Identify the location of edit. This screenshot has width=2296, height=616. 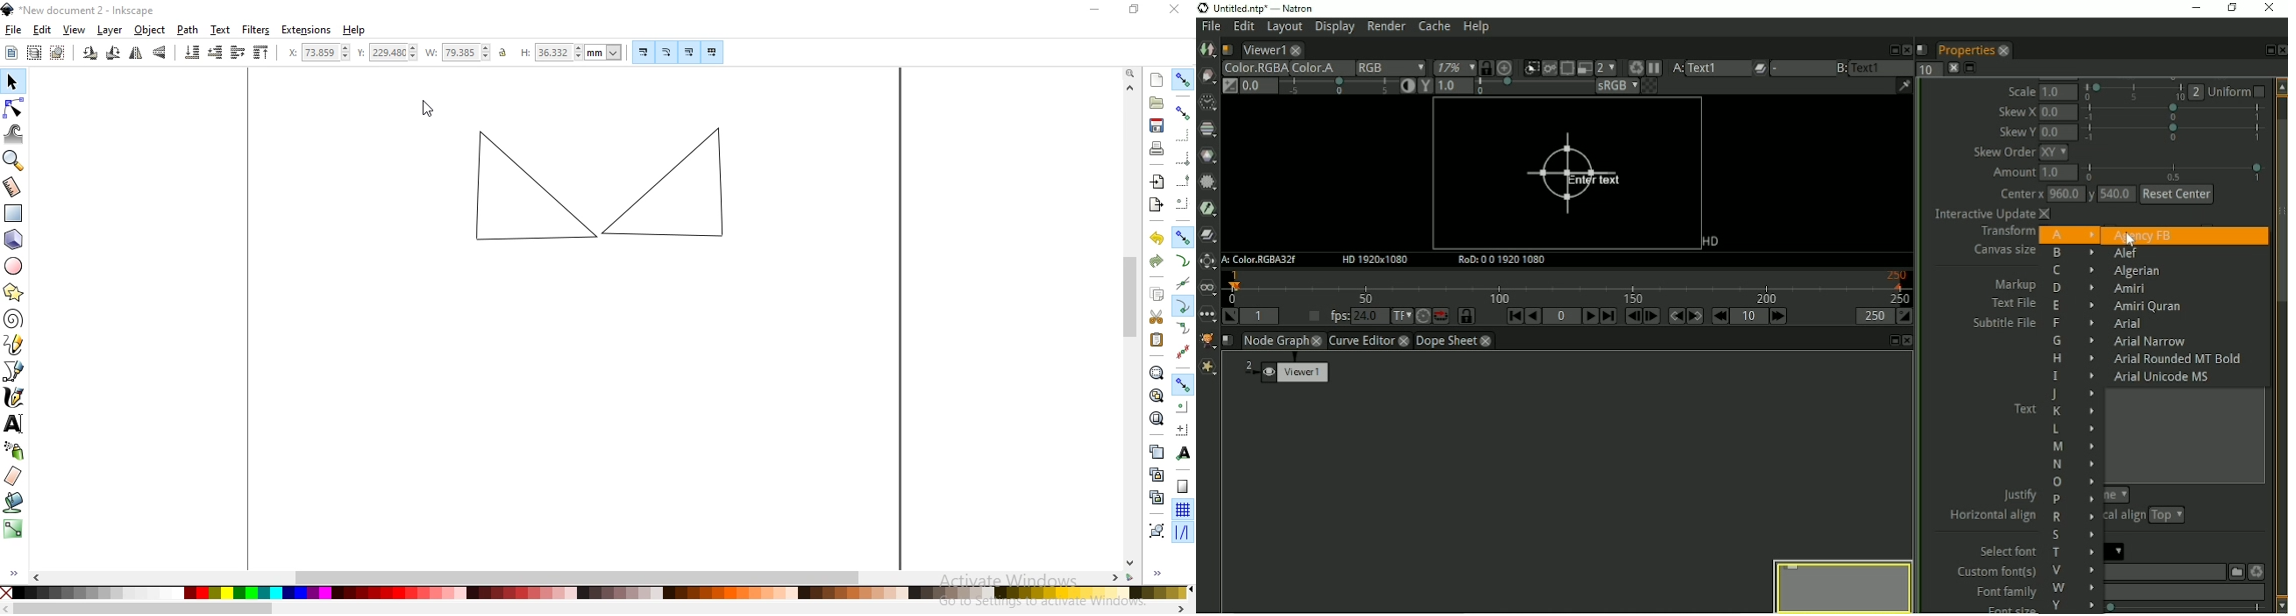
(43, 30).